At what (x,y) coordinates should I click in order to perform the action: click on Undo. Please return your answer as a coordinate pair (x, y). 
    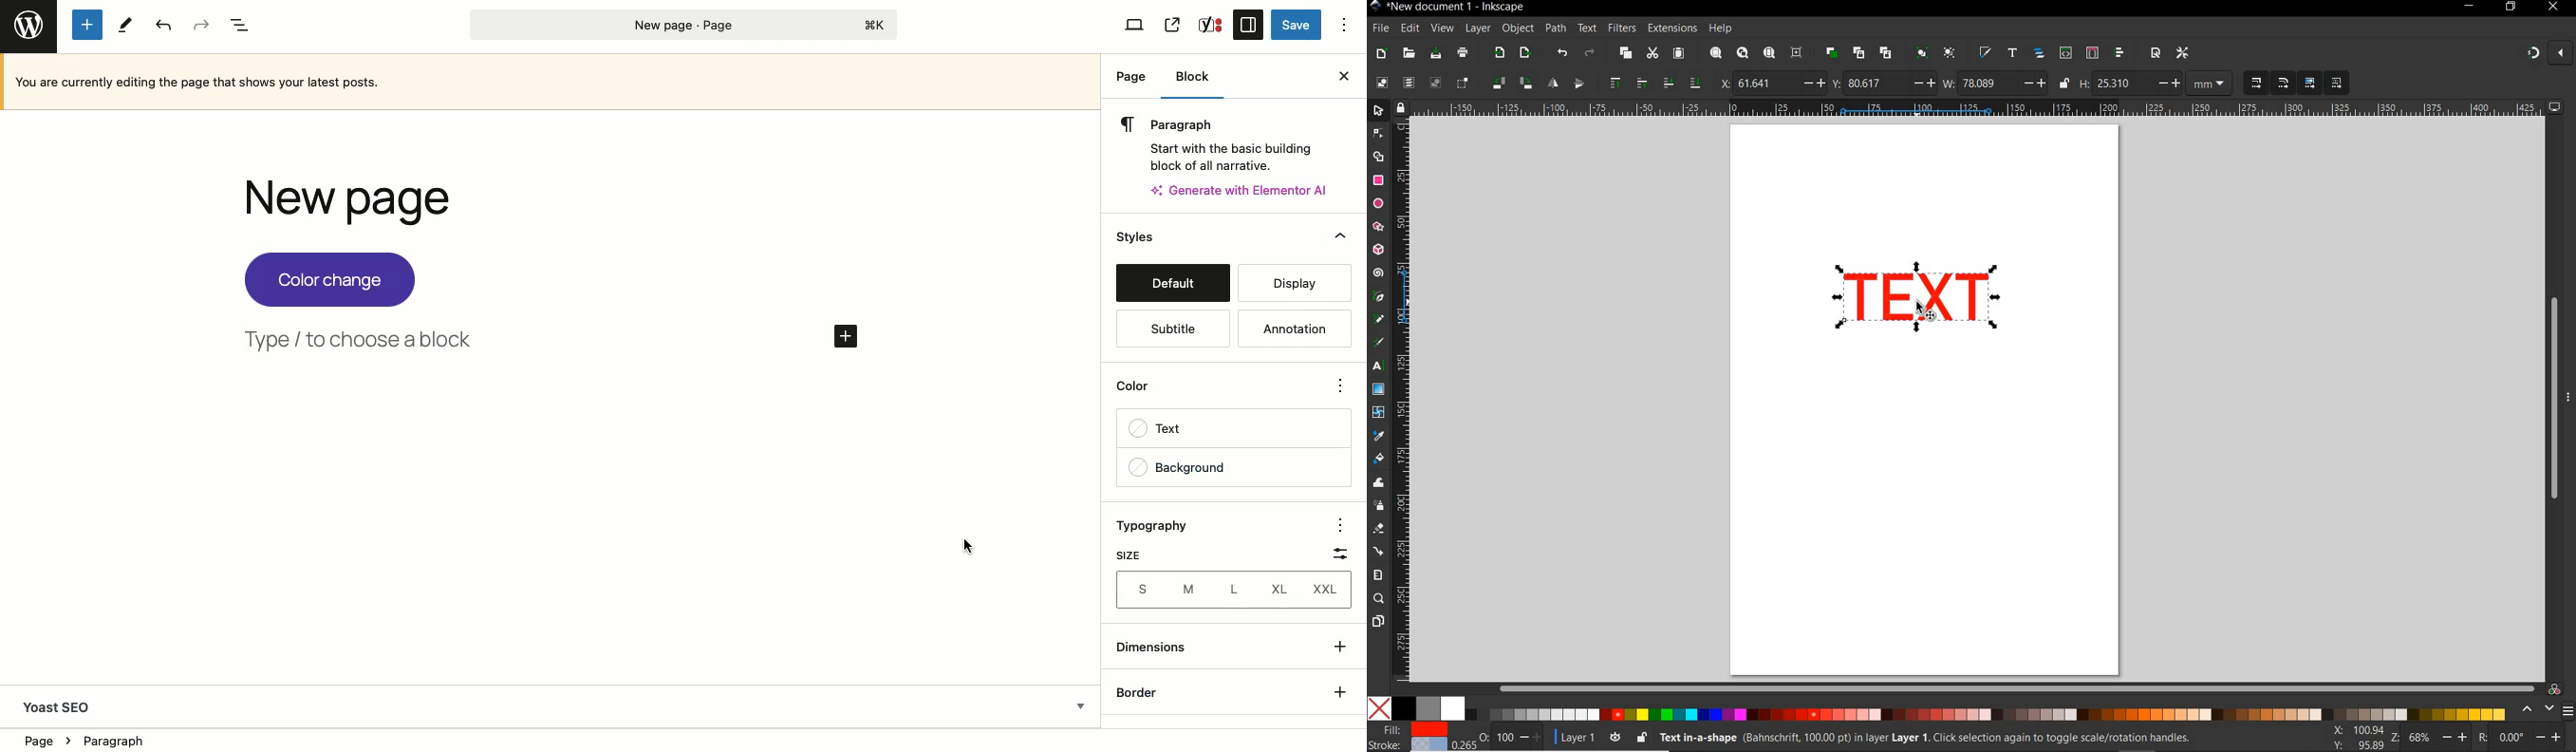
    Looking at the image, I should click on (163, 27).